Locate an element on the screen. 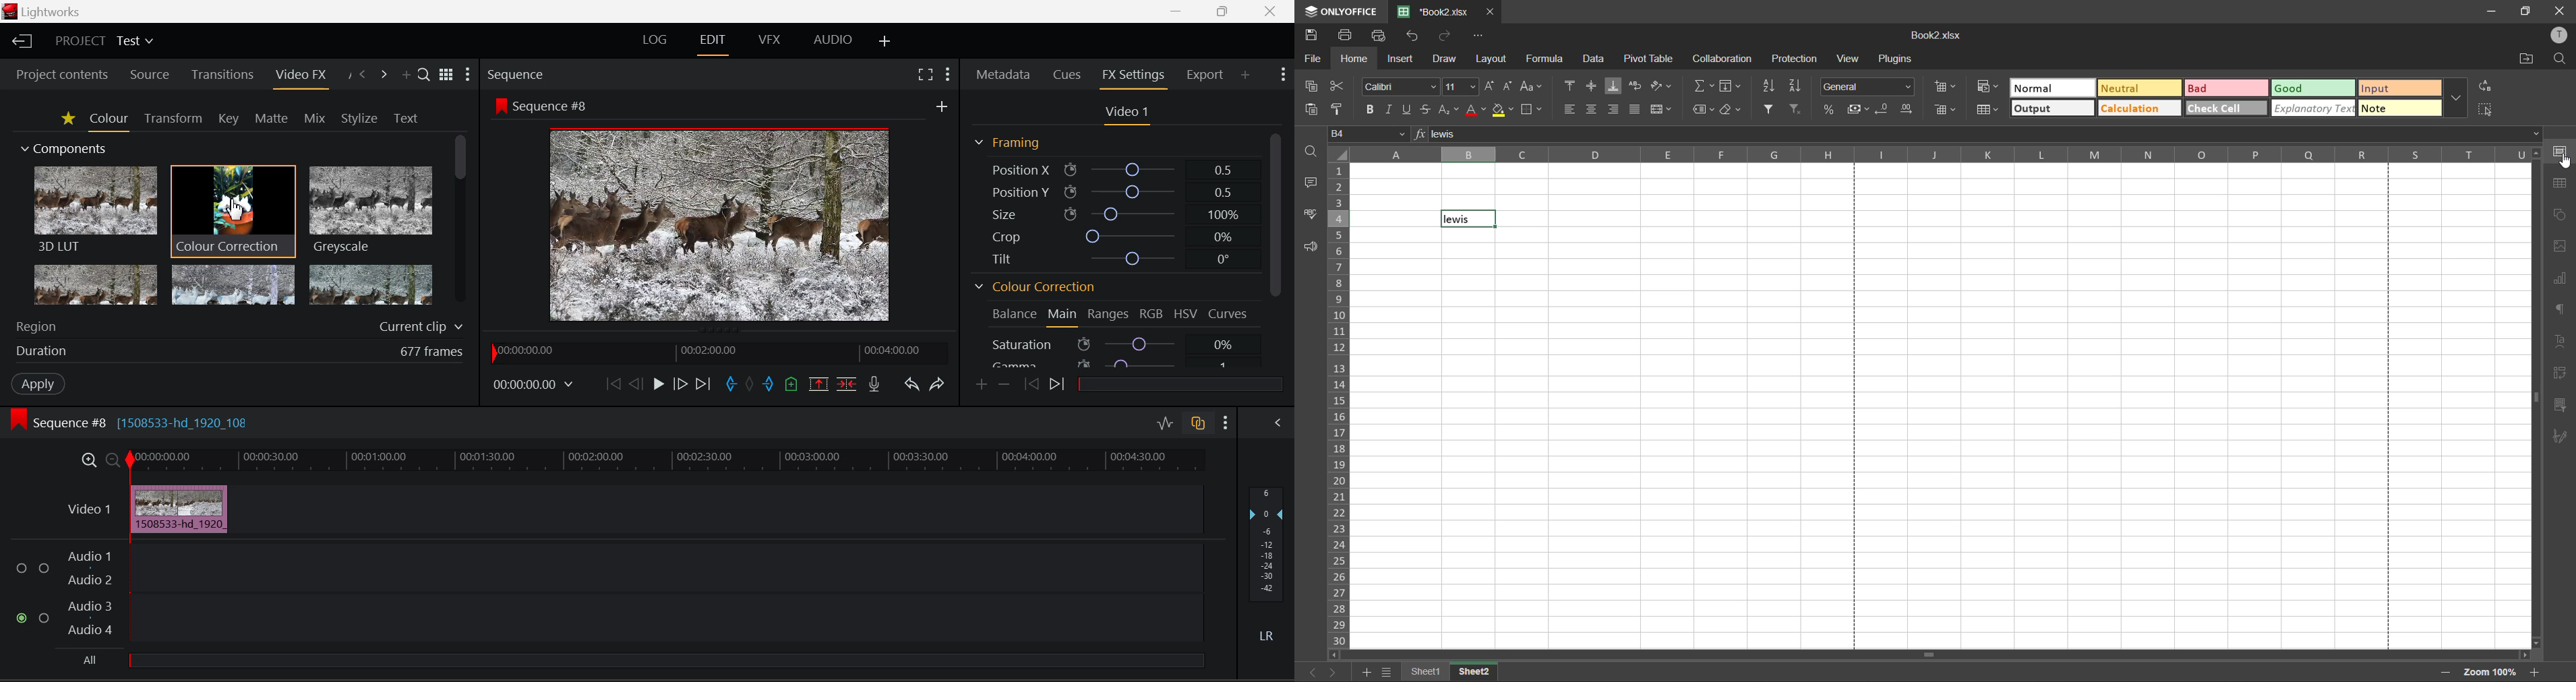  RGB is located at coordinates (1151, 313).